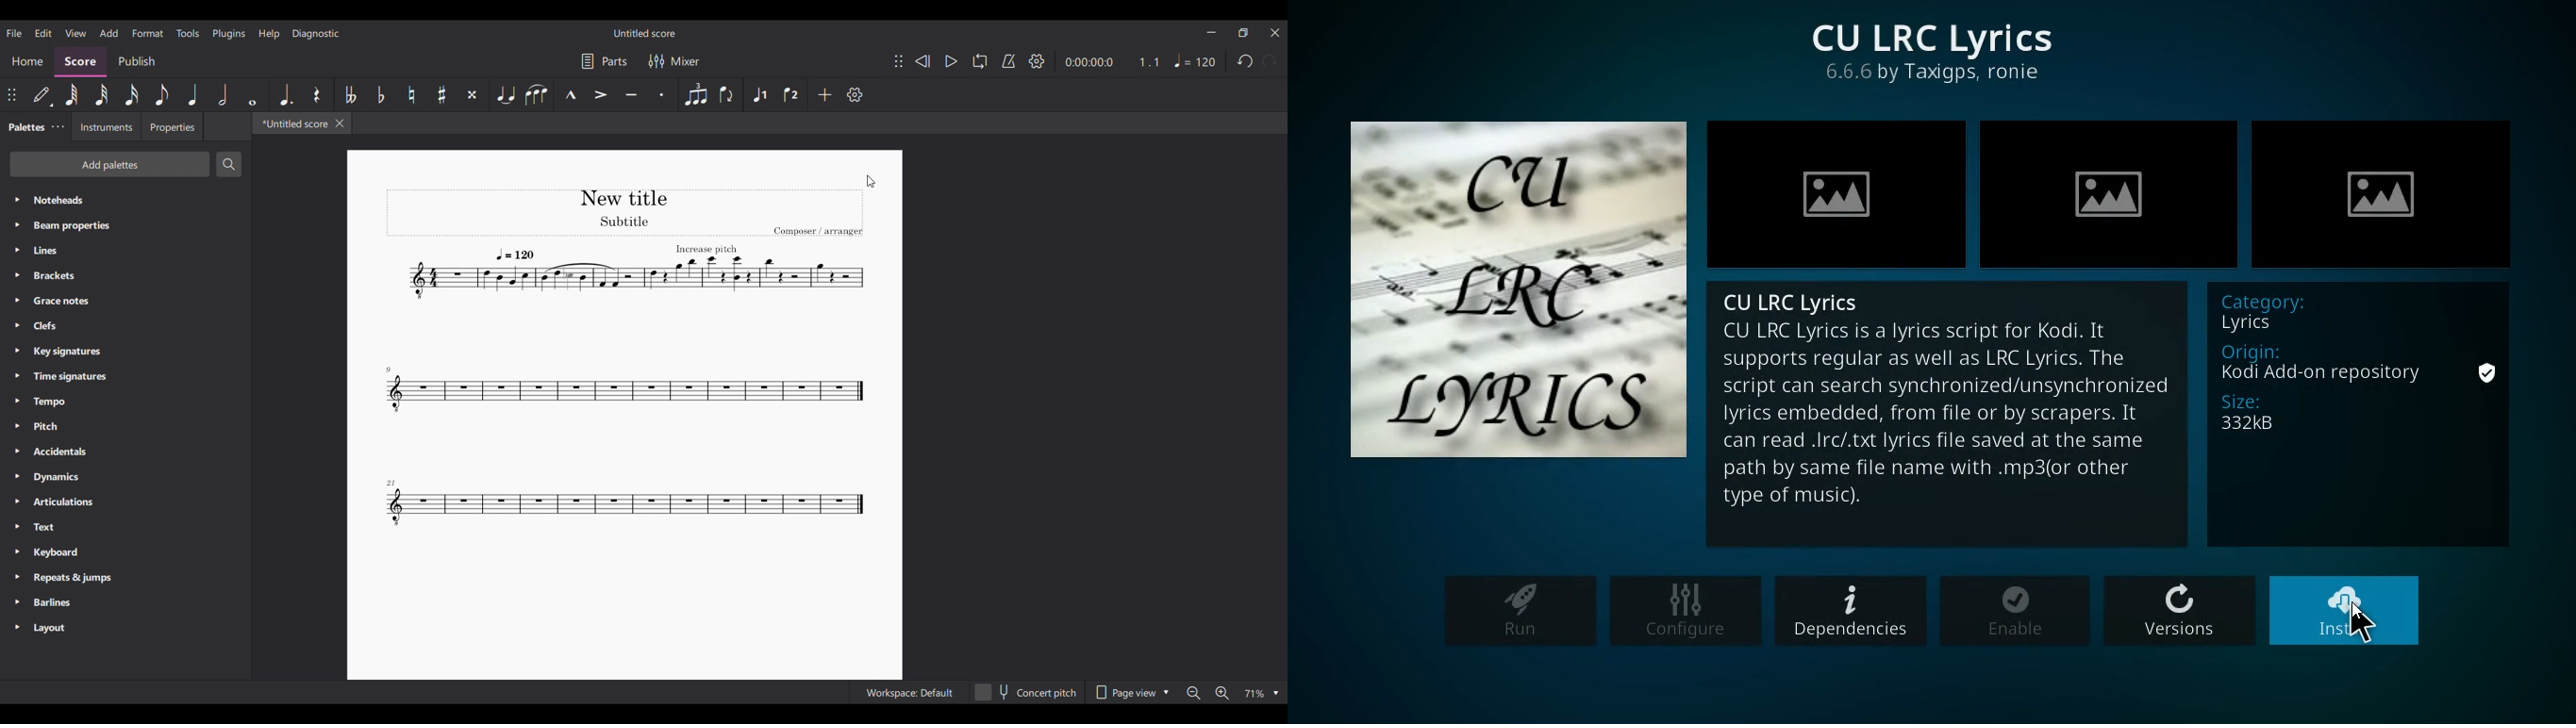 This screenshot has width=2576, height=728. Describe the element at coordinates (2491, 371) in the screenshot. I see `secure` at that location.